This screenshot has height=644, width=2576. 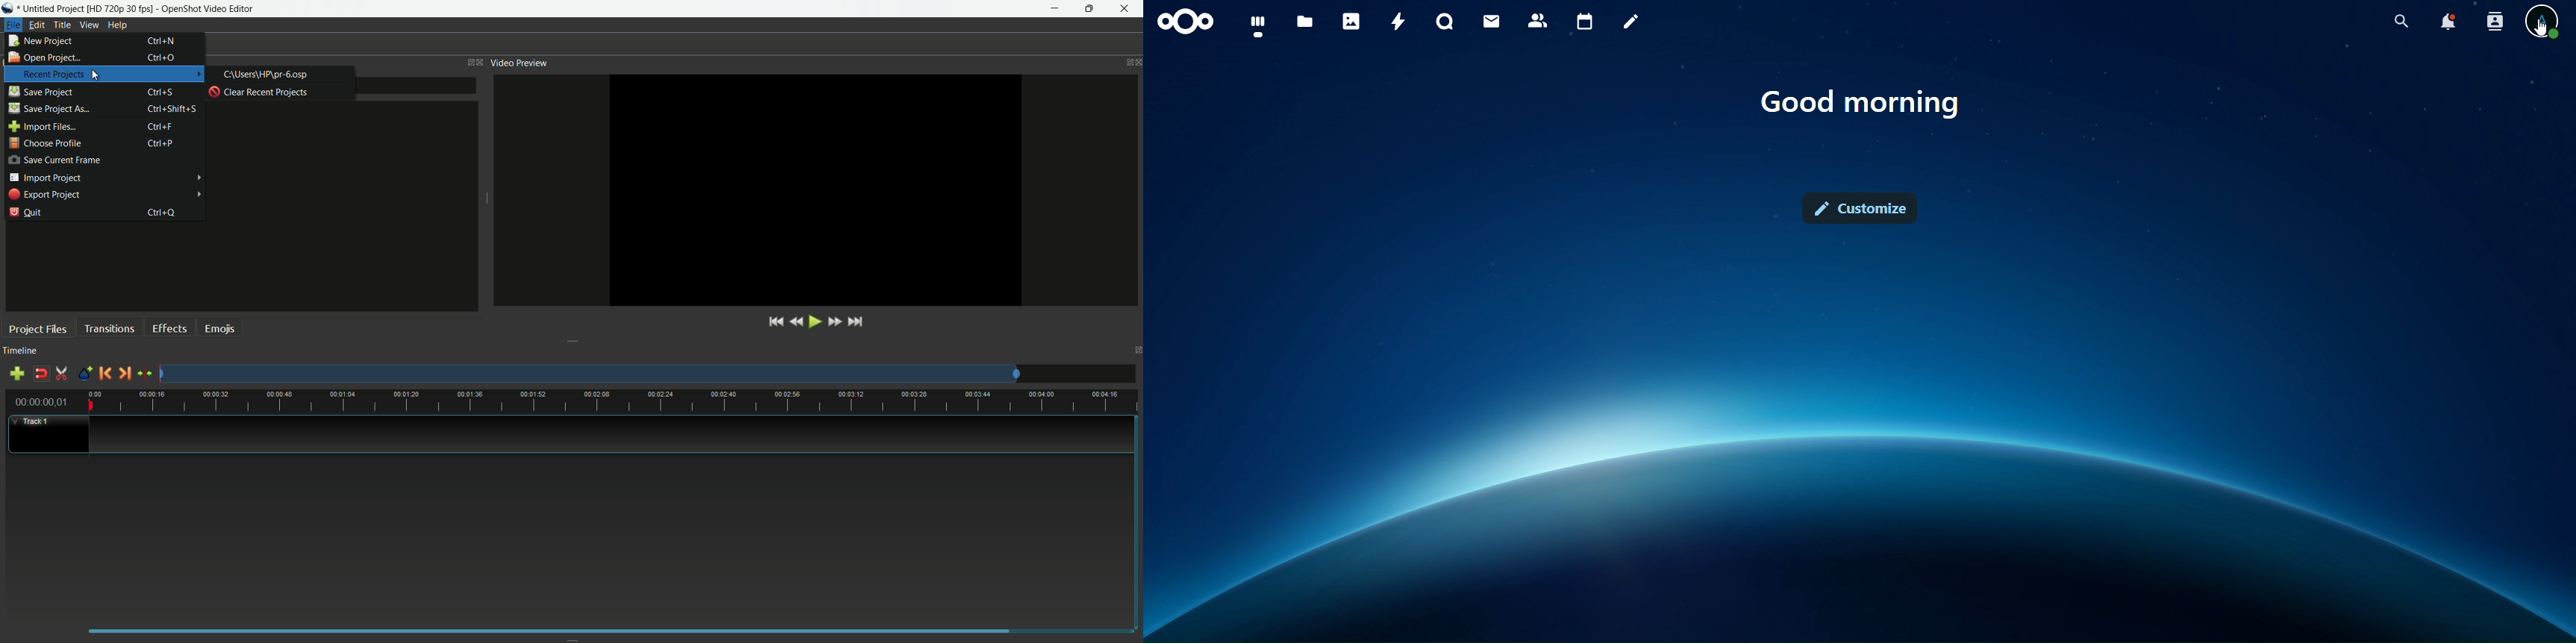 What do you see at coordinates (1305, 19) in the screenshot?
I see `files` at bounding box center [1305, 19].